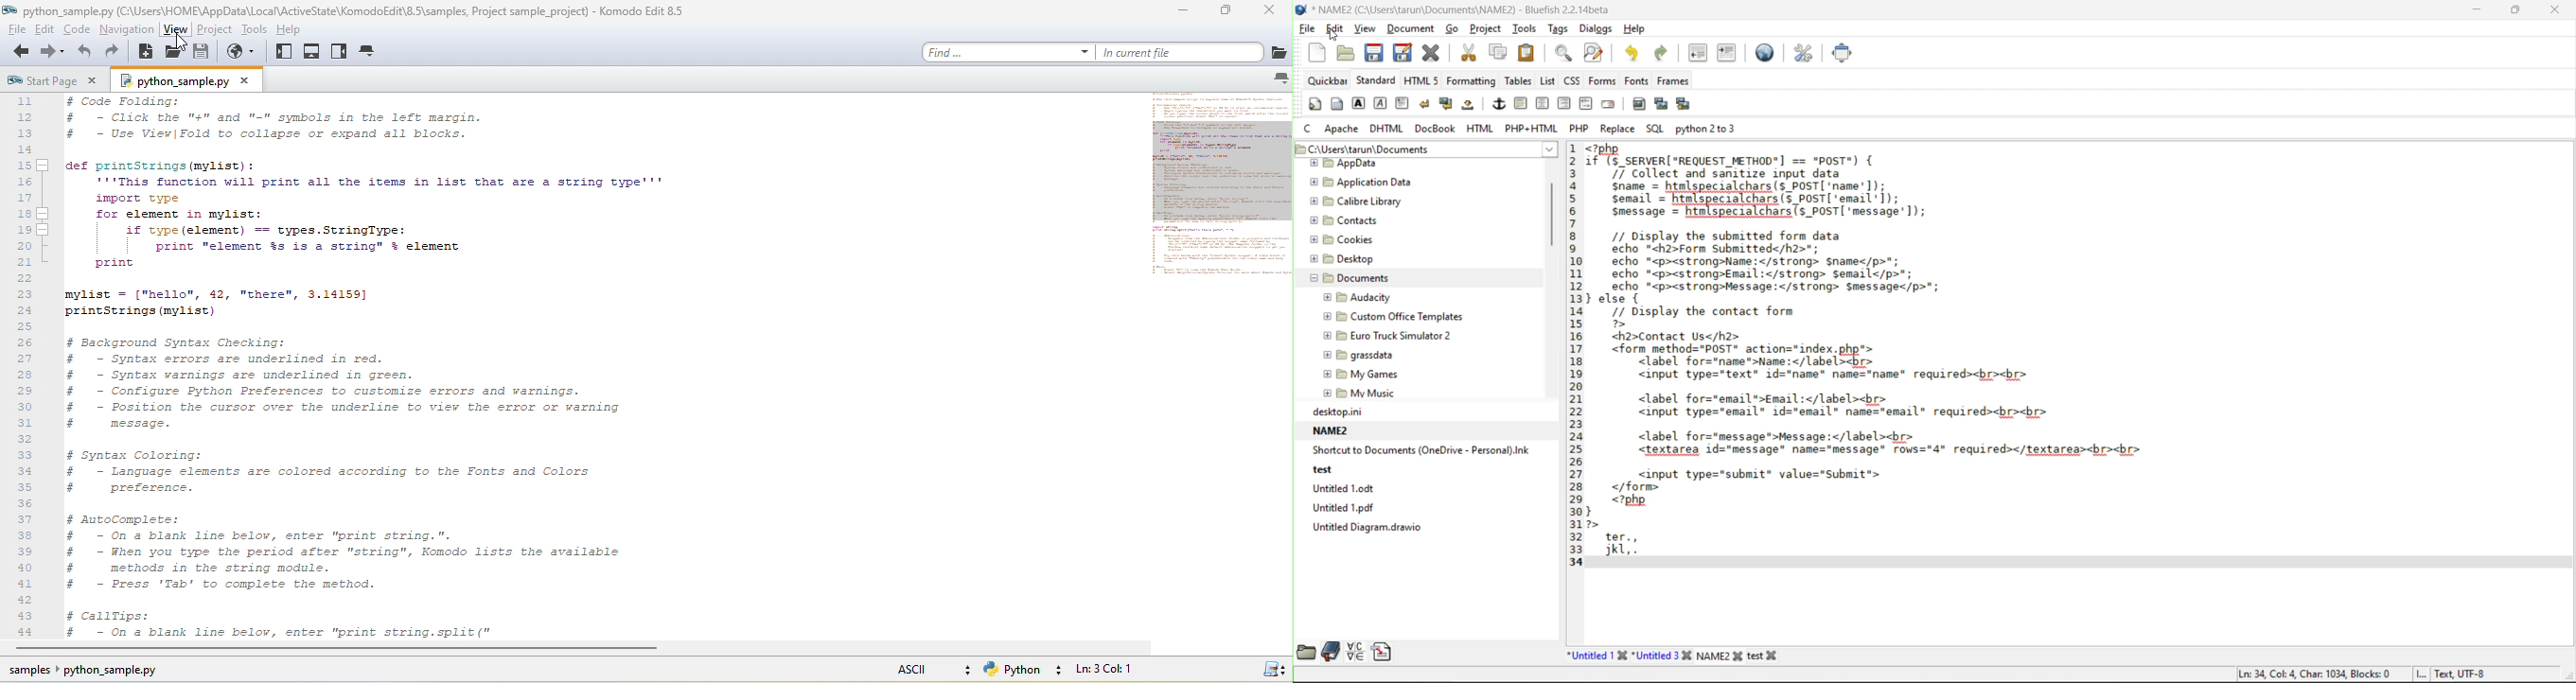 This screenshot has width=2576, height=700. Describe the element at coordinates (1632, 51) in the screenshot. I see `undo` at that location.